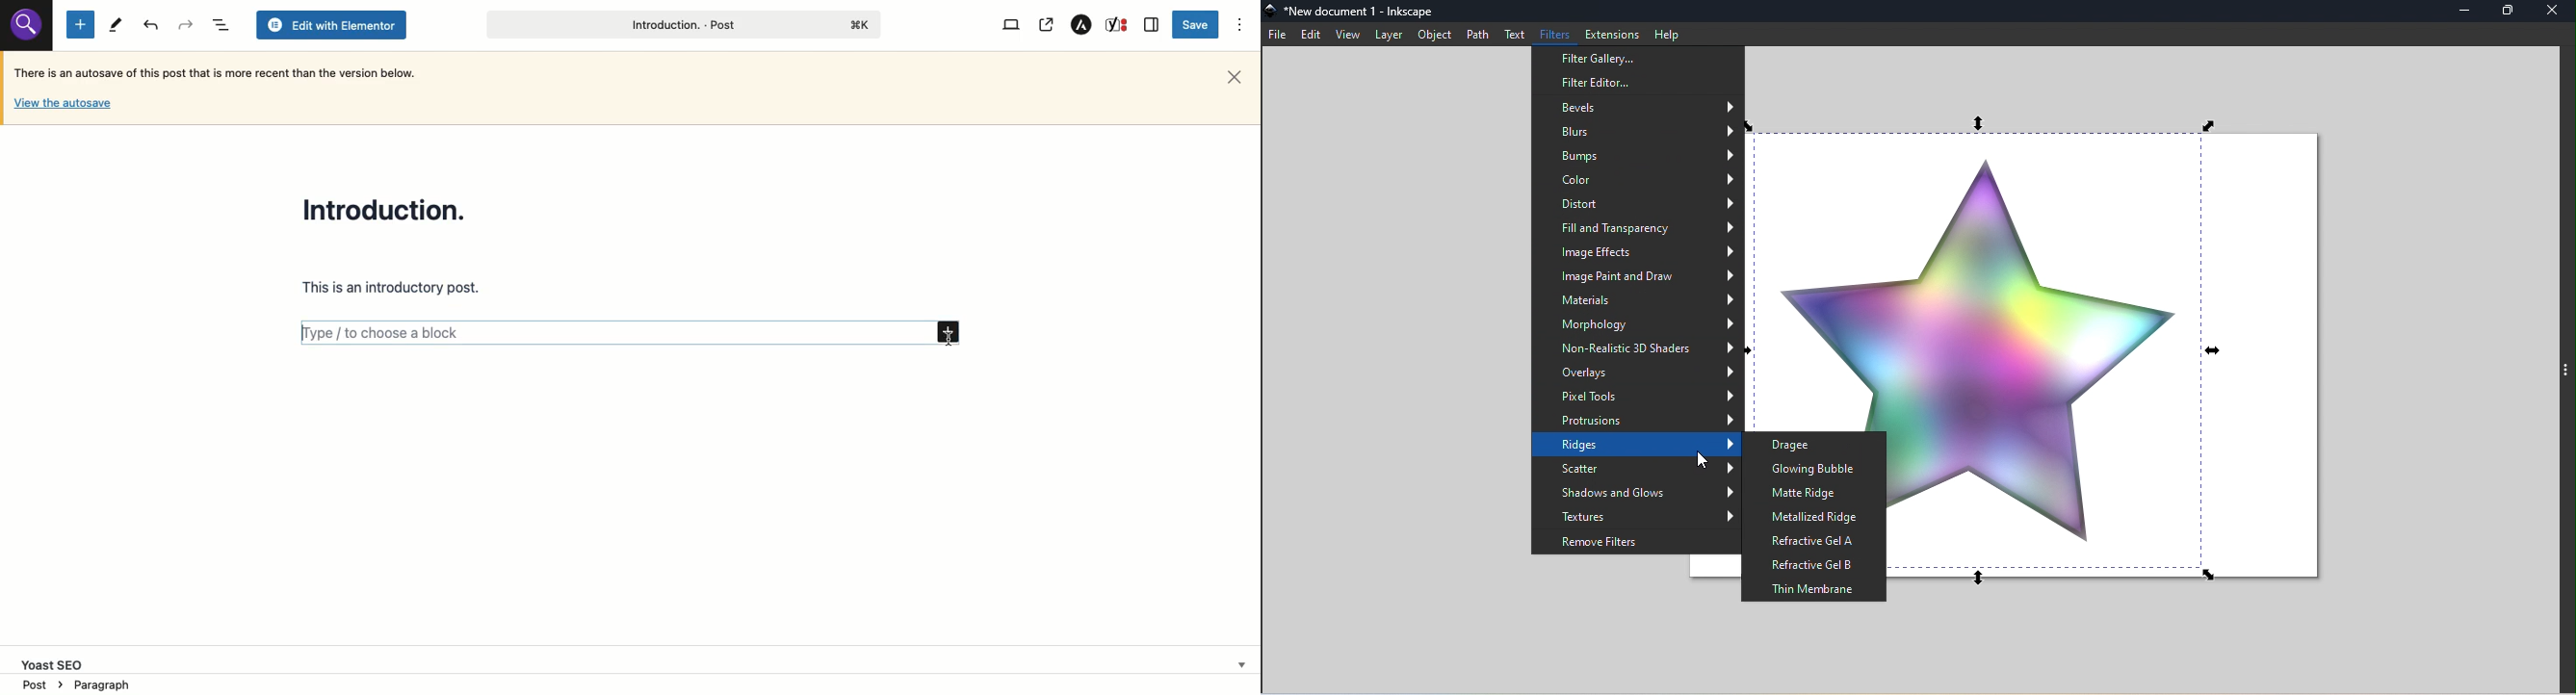 Image resolution: width=2576 pixels, height=700 pixels. Describe the element at coordinates (1241, 25) in the screenshot. I see `Options` at that location.